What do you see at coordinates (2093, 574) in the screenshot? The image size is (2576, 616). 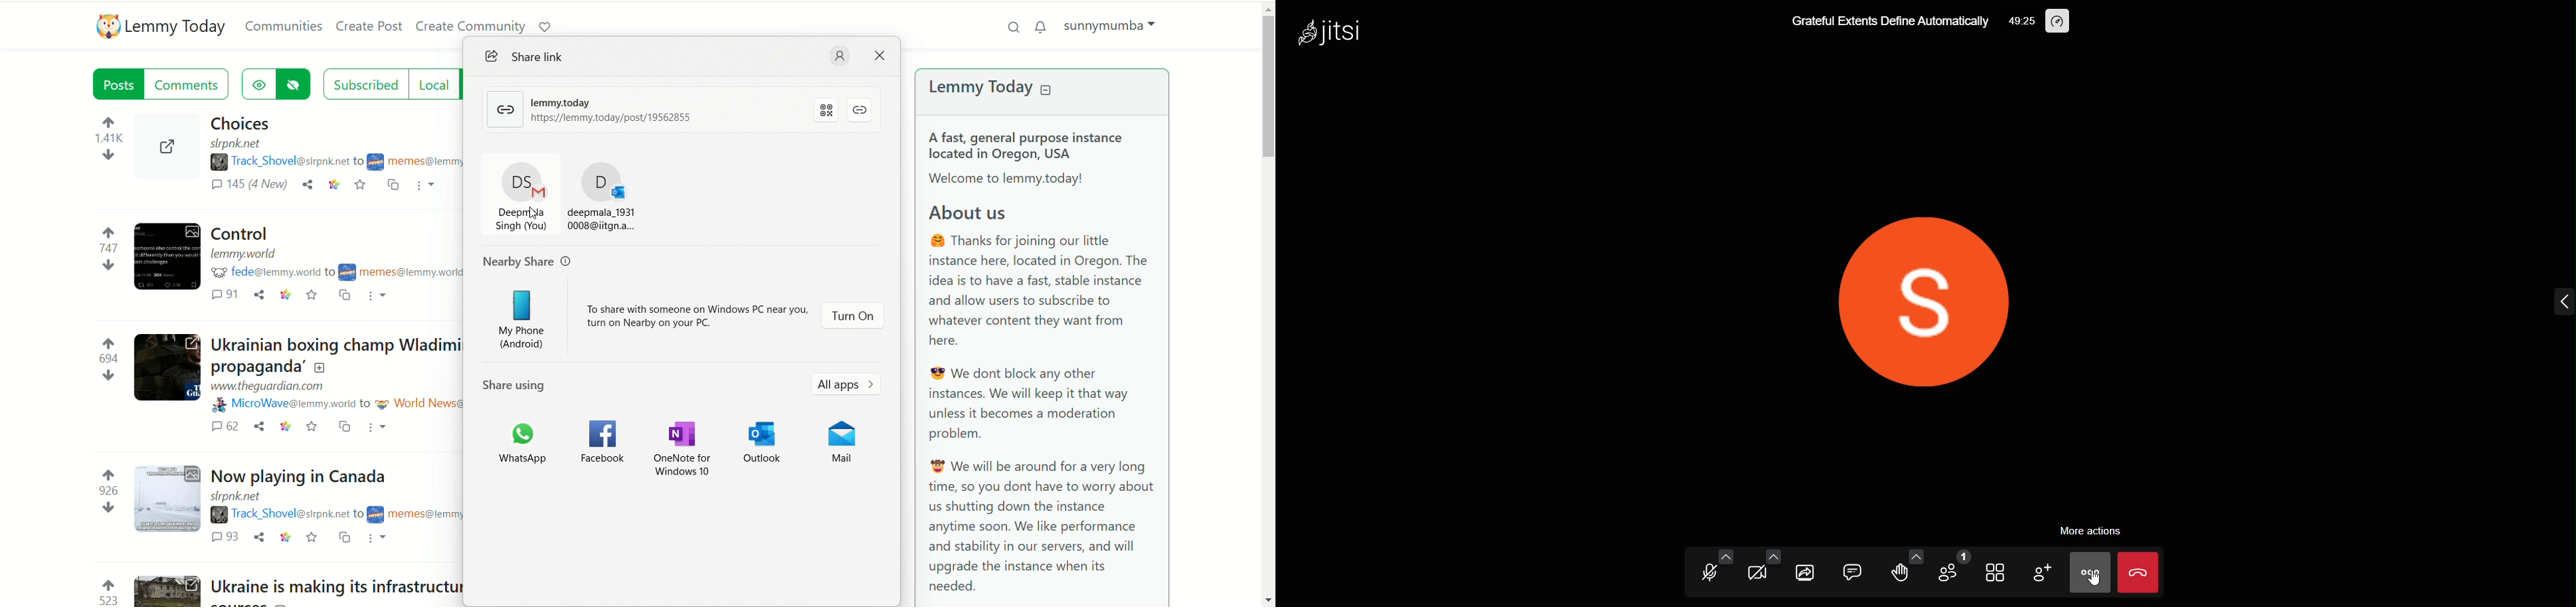 I see `more` at bounding box center [2093, 574].